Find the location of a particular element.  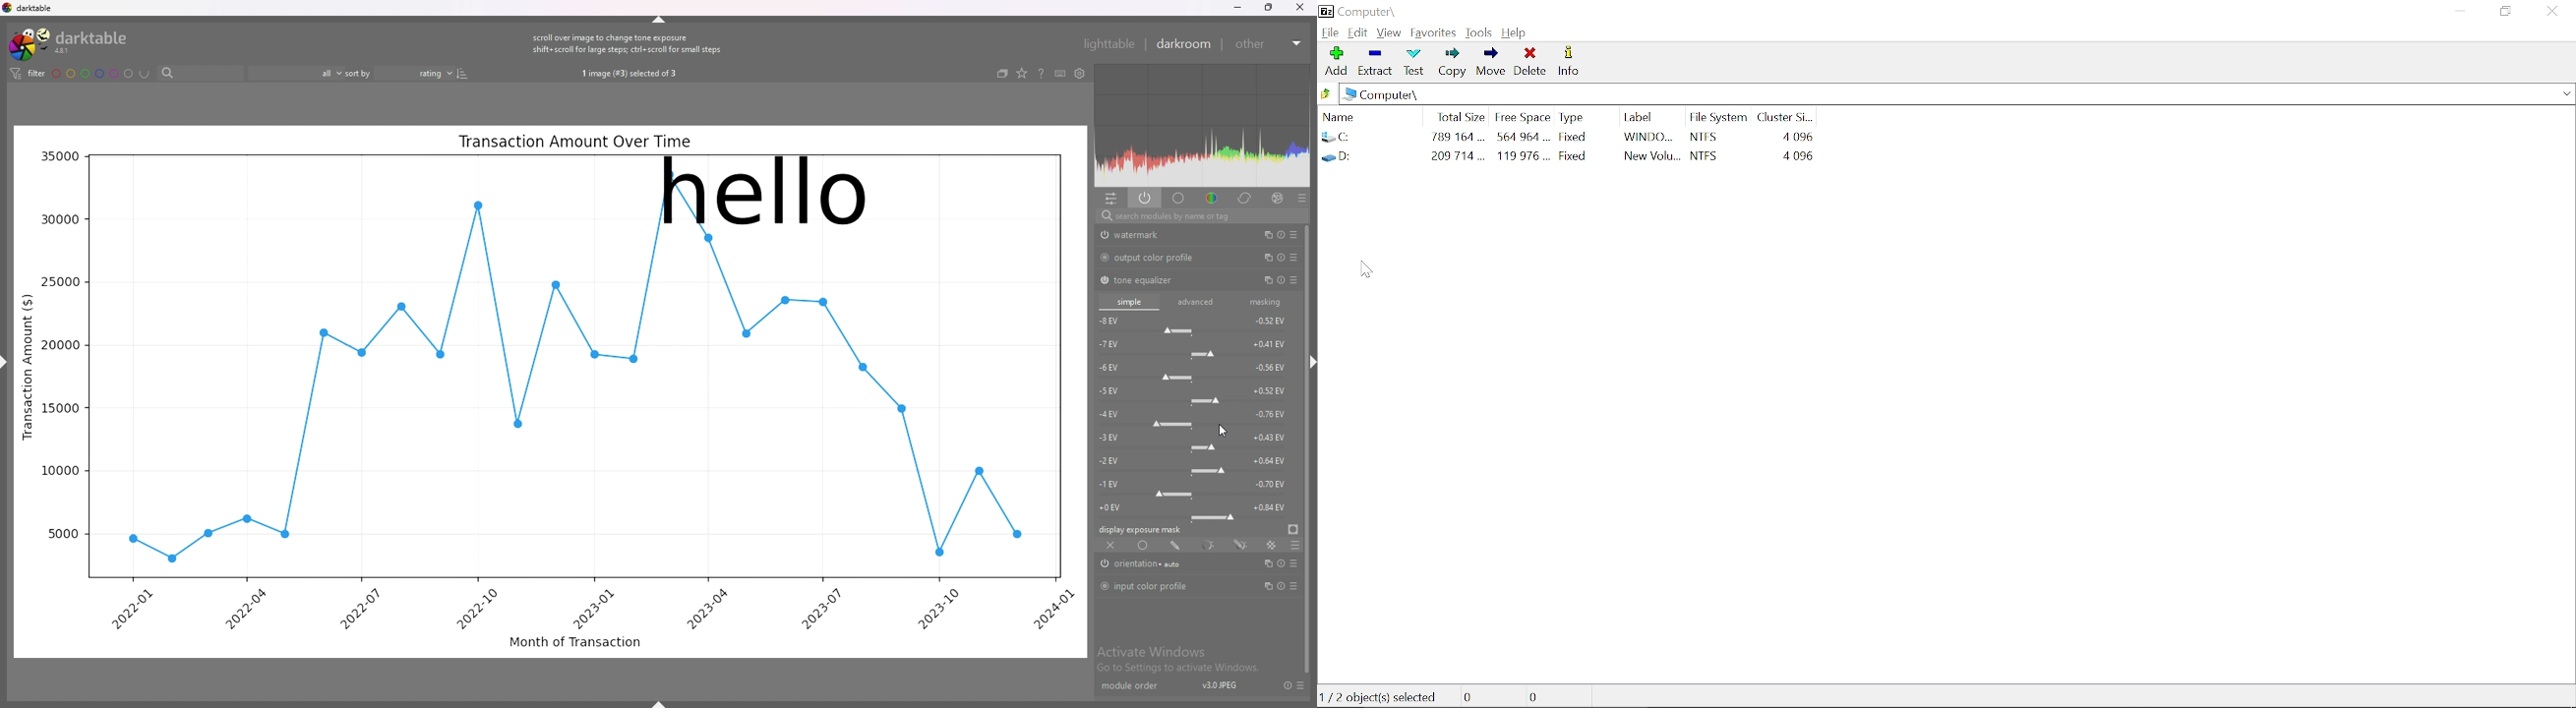

switch off/on is located at coordinates (1105, 586).